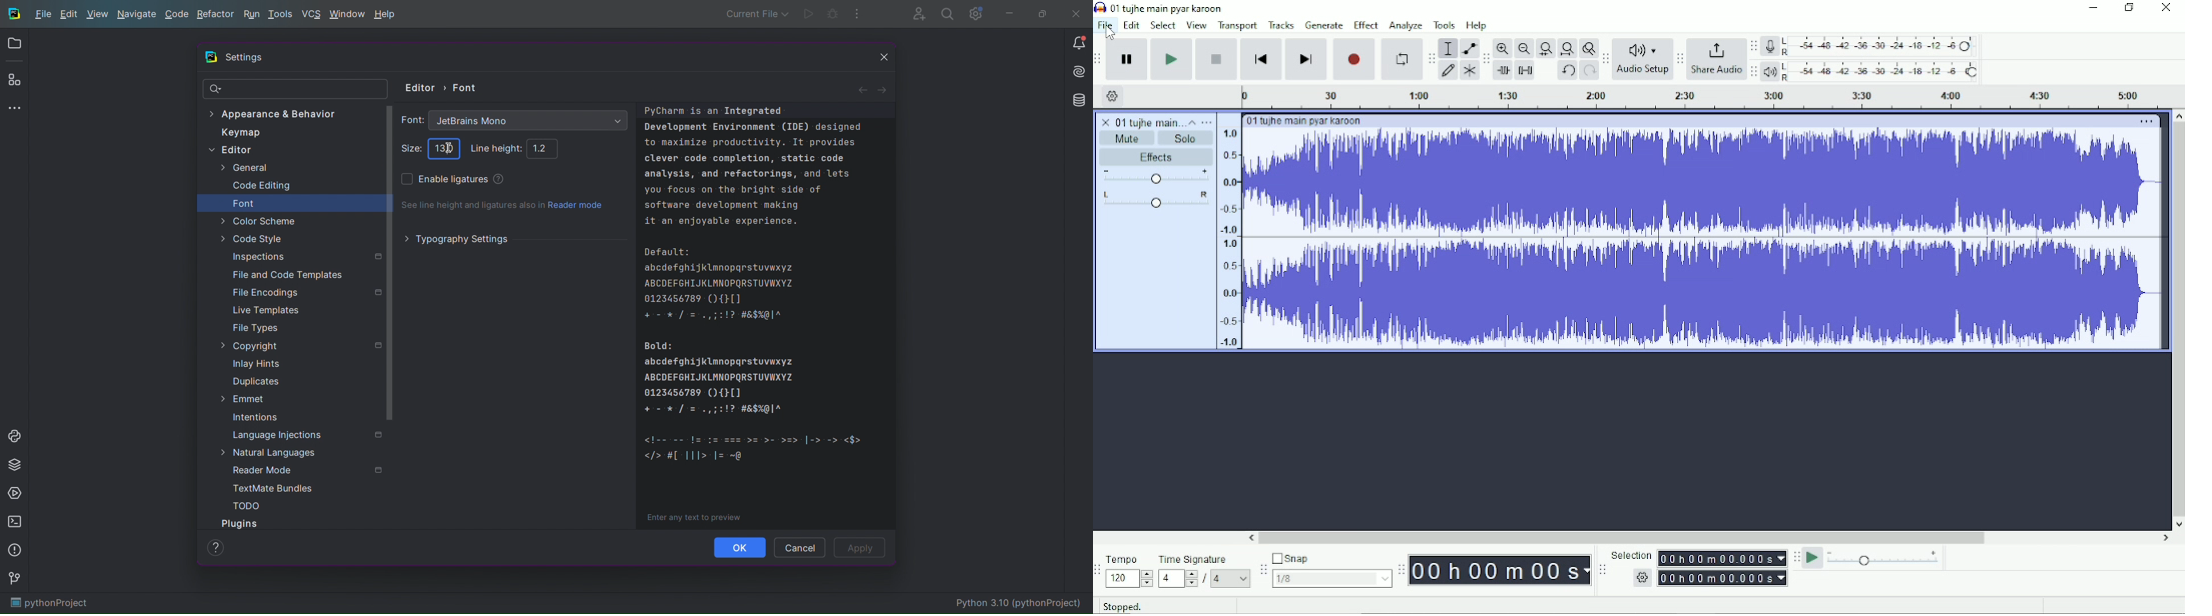 The image size is (2212, 616). Describe the element at coordinates (347, 15) in the screenshot. I see `Window` at that location.